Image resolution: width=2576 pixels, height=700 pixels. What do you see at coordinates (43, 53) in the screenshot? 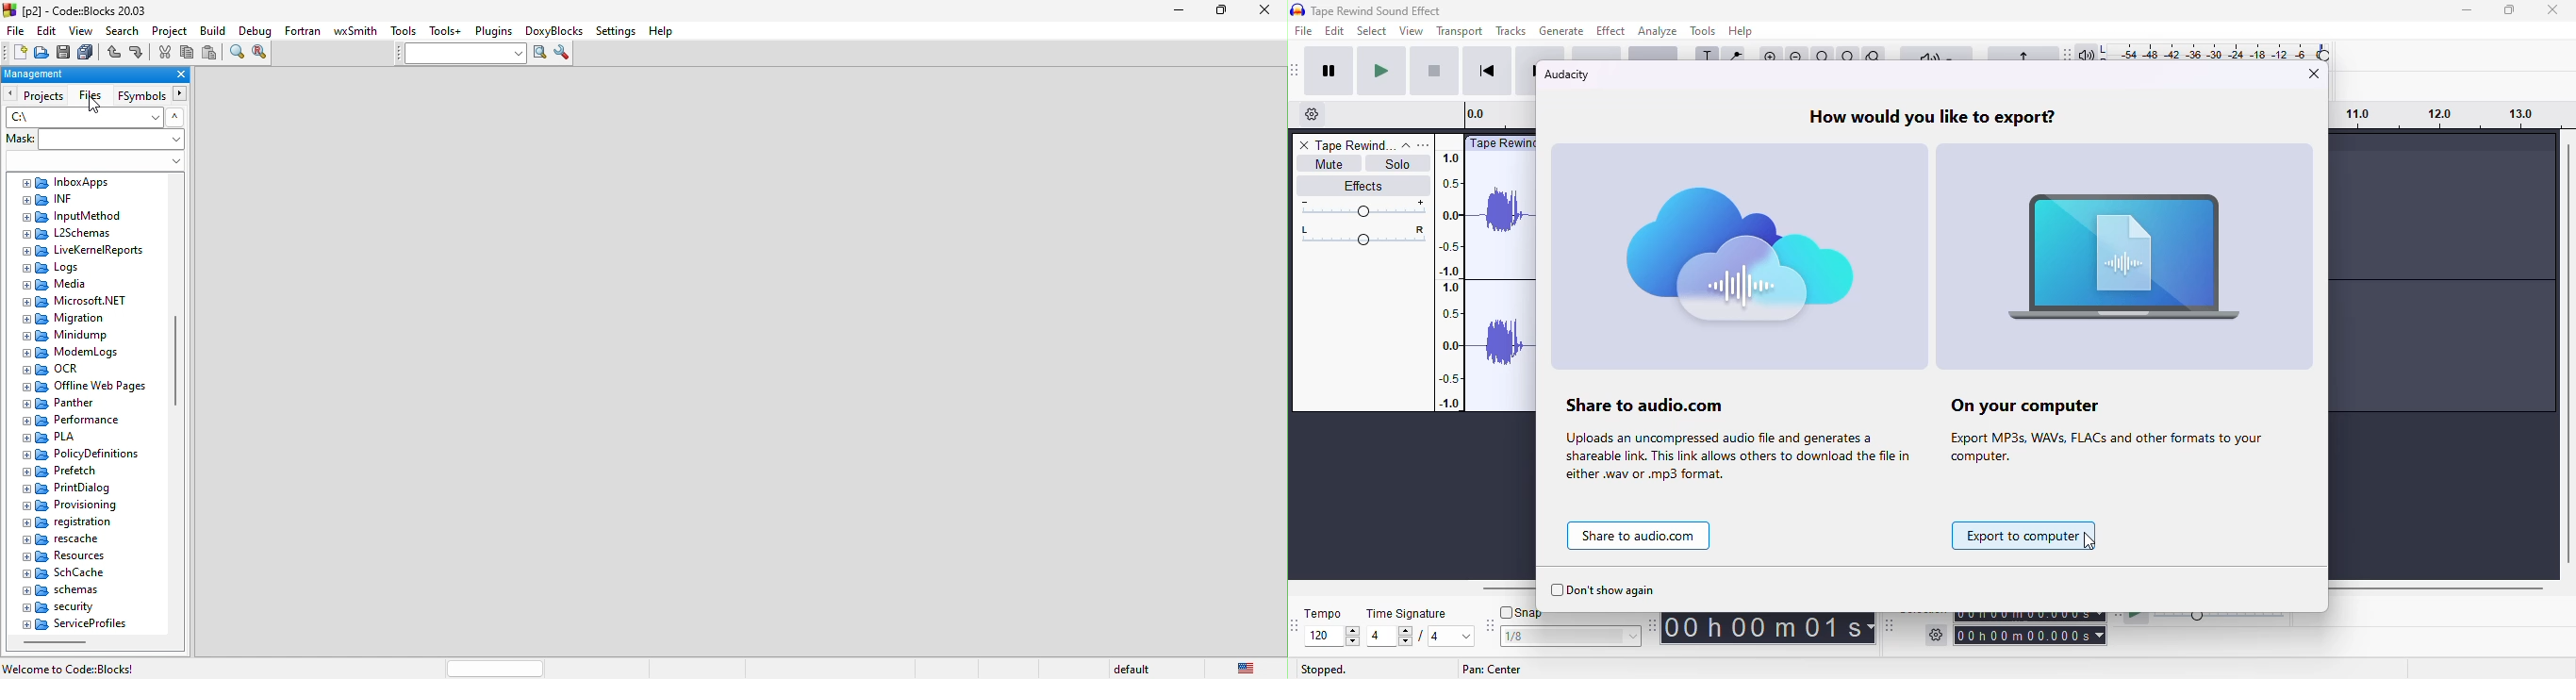
I see `open` at bounding box center [43, 53].